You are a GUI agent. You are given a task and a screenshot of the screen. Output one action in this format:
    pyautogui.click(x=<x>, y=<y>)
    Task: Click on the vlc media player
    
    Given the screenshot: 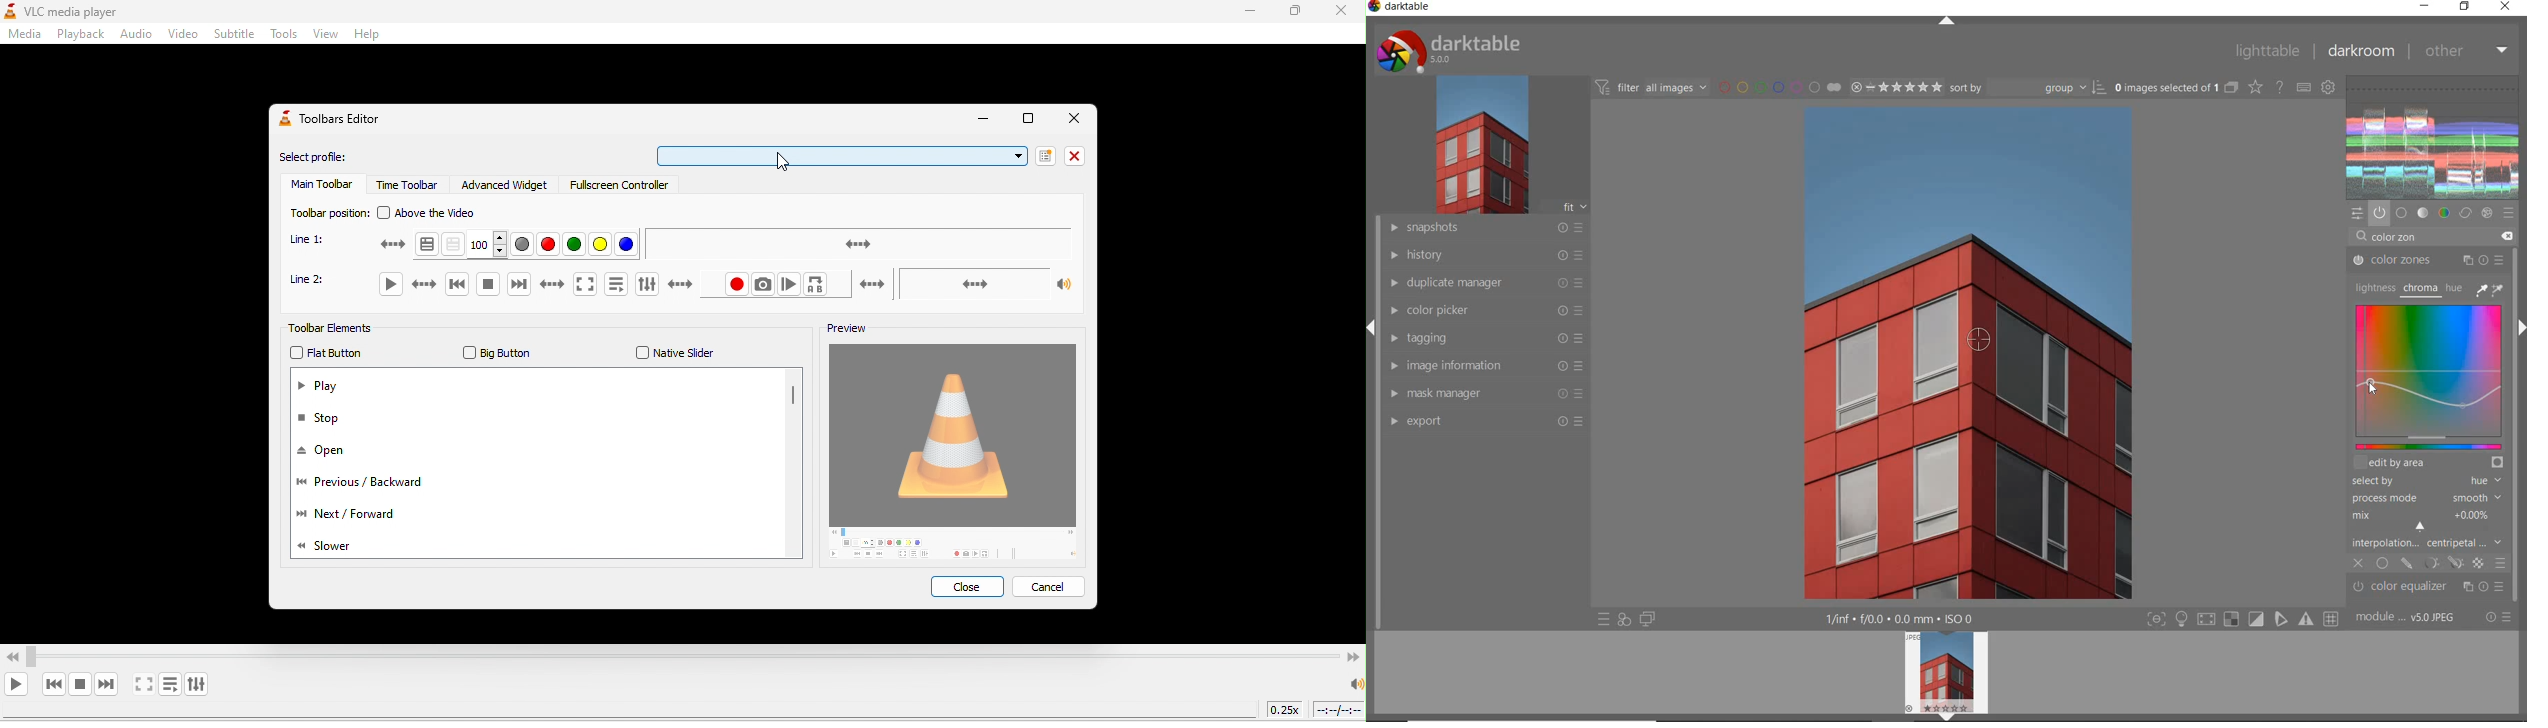 What is the action you would take?
    pyautogui.click(x=79, y=12)
    